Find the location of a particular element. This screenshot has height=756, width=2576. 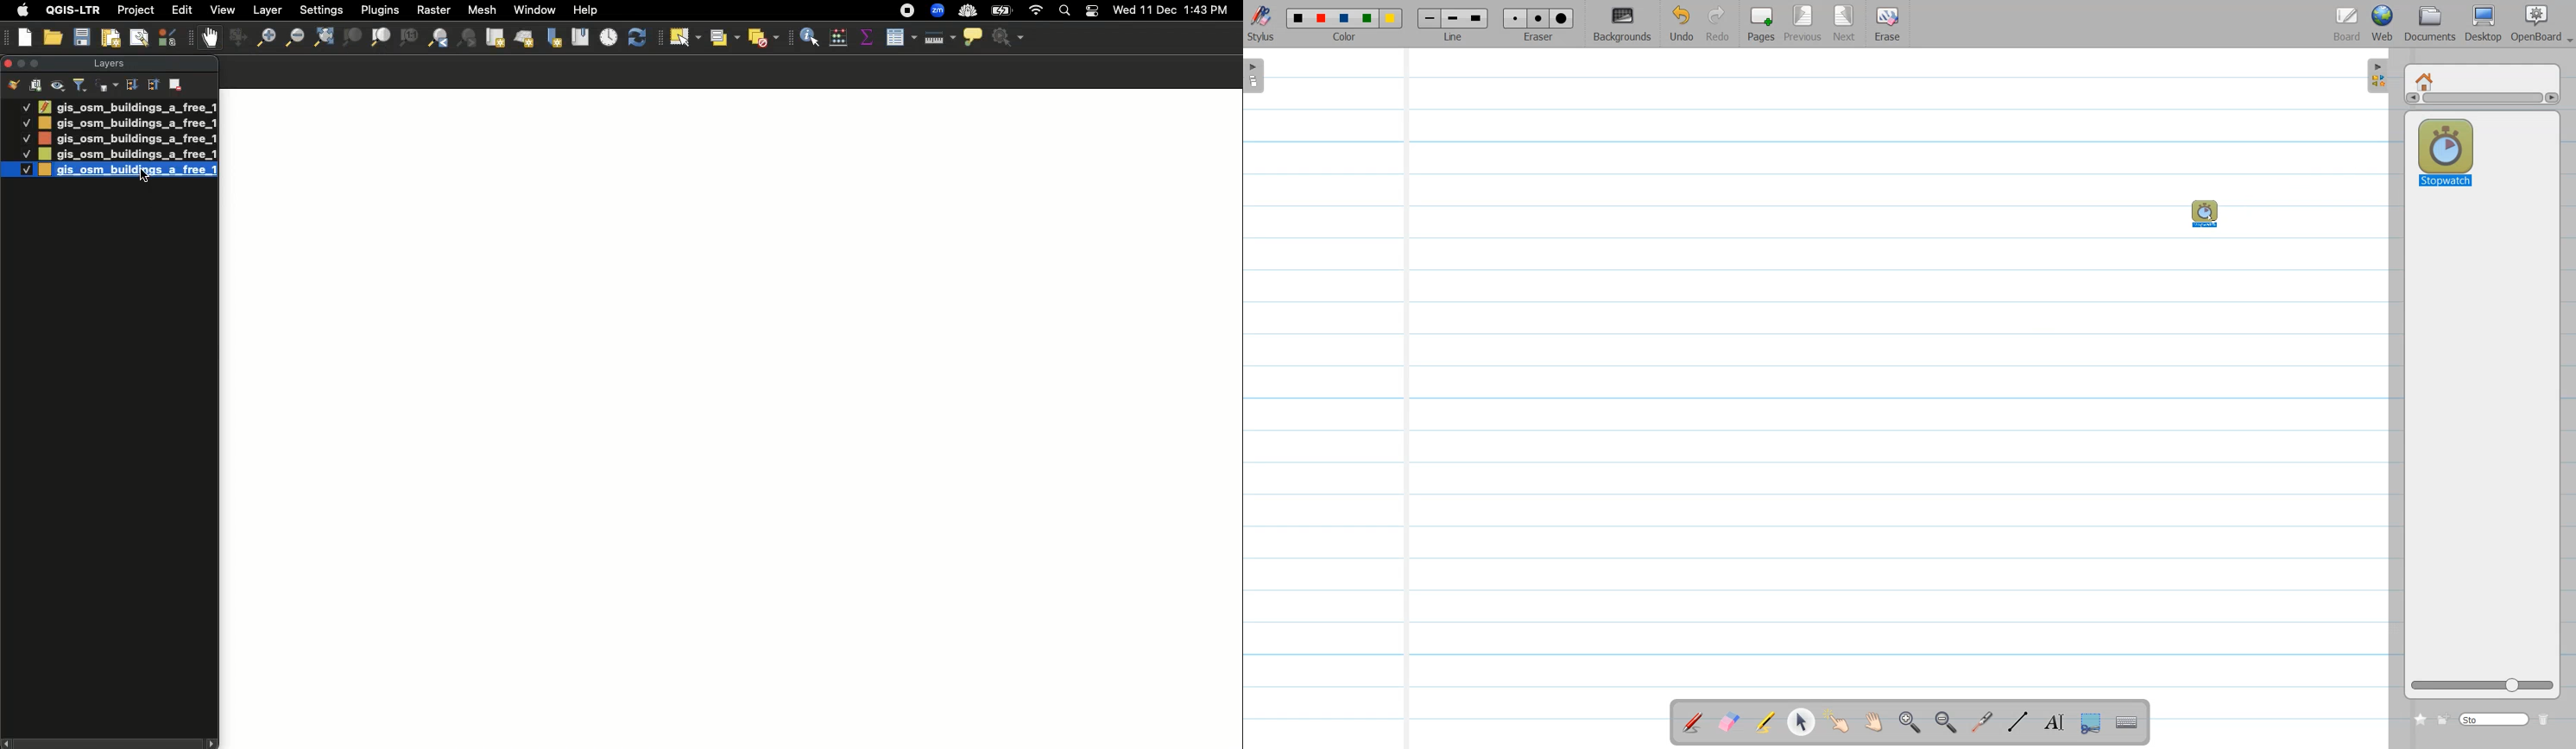

Maximize is located at coordinates (38, 63).